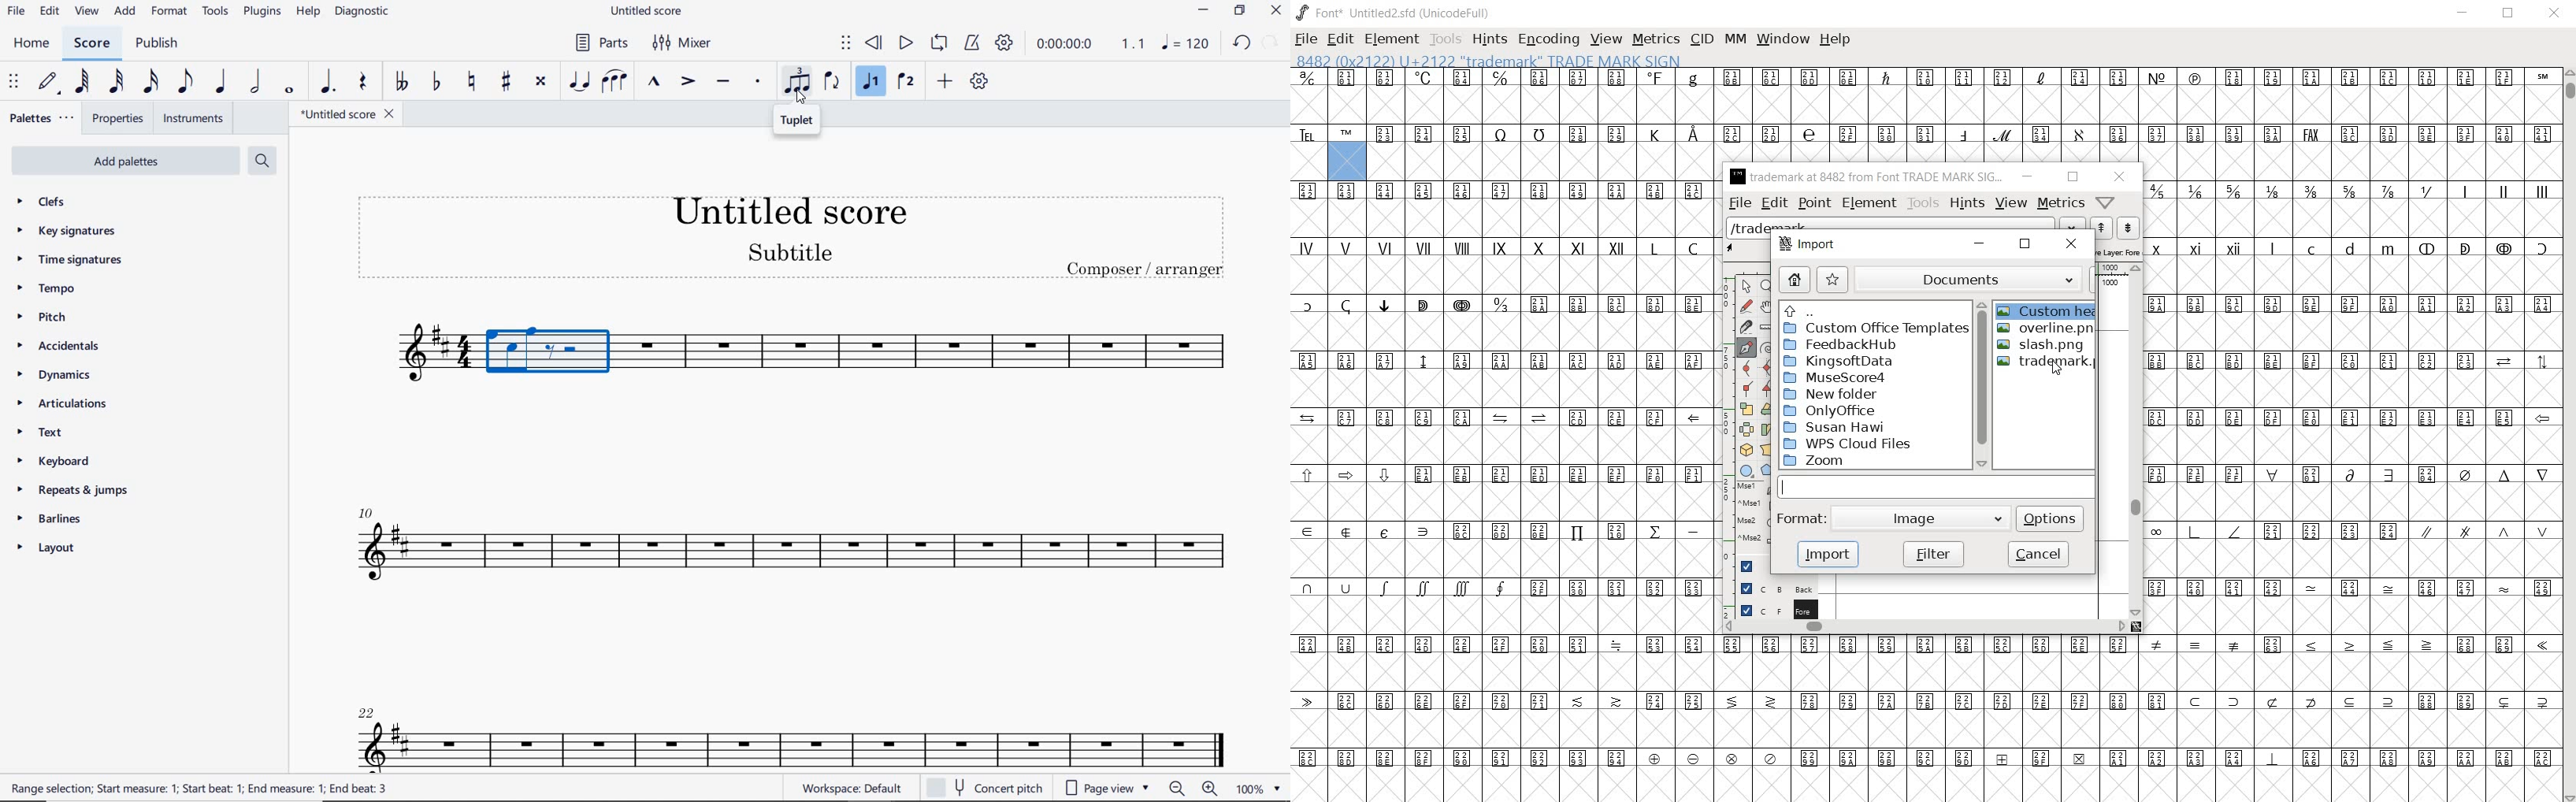  What do you see at coordinates (219, 82) in the screenshot?
I see `QUARTER NOTE` at bounding box center [219, 82].